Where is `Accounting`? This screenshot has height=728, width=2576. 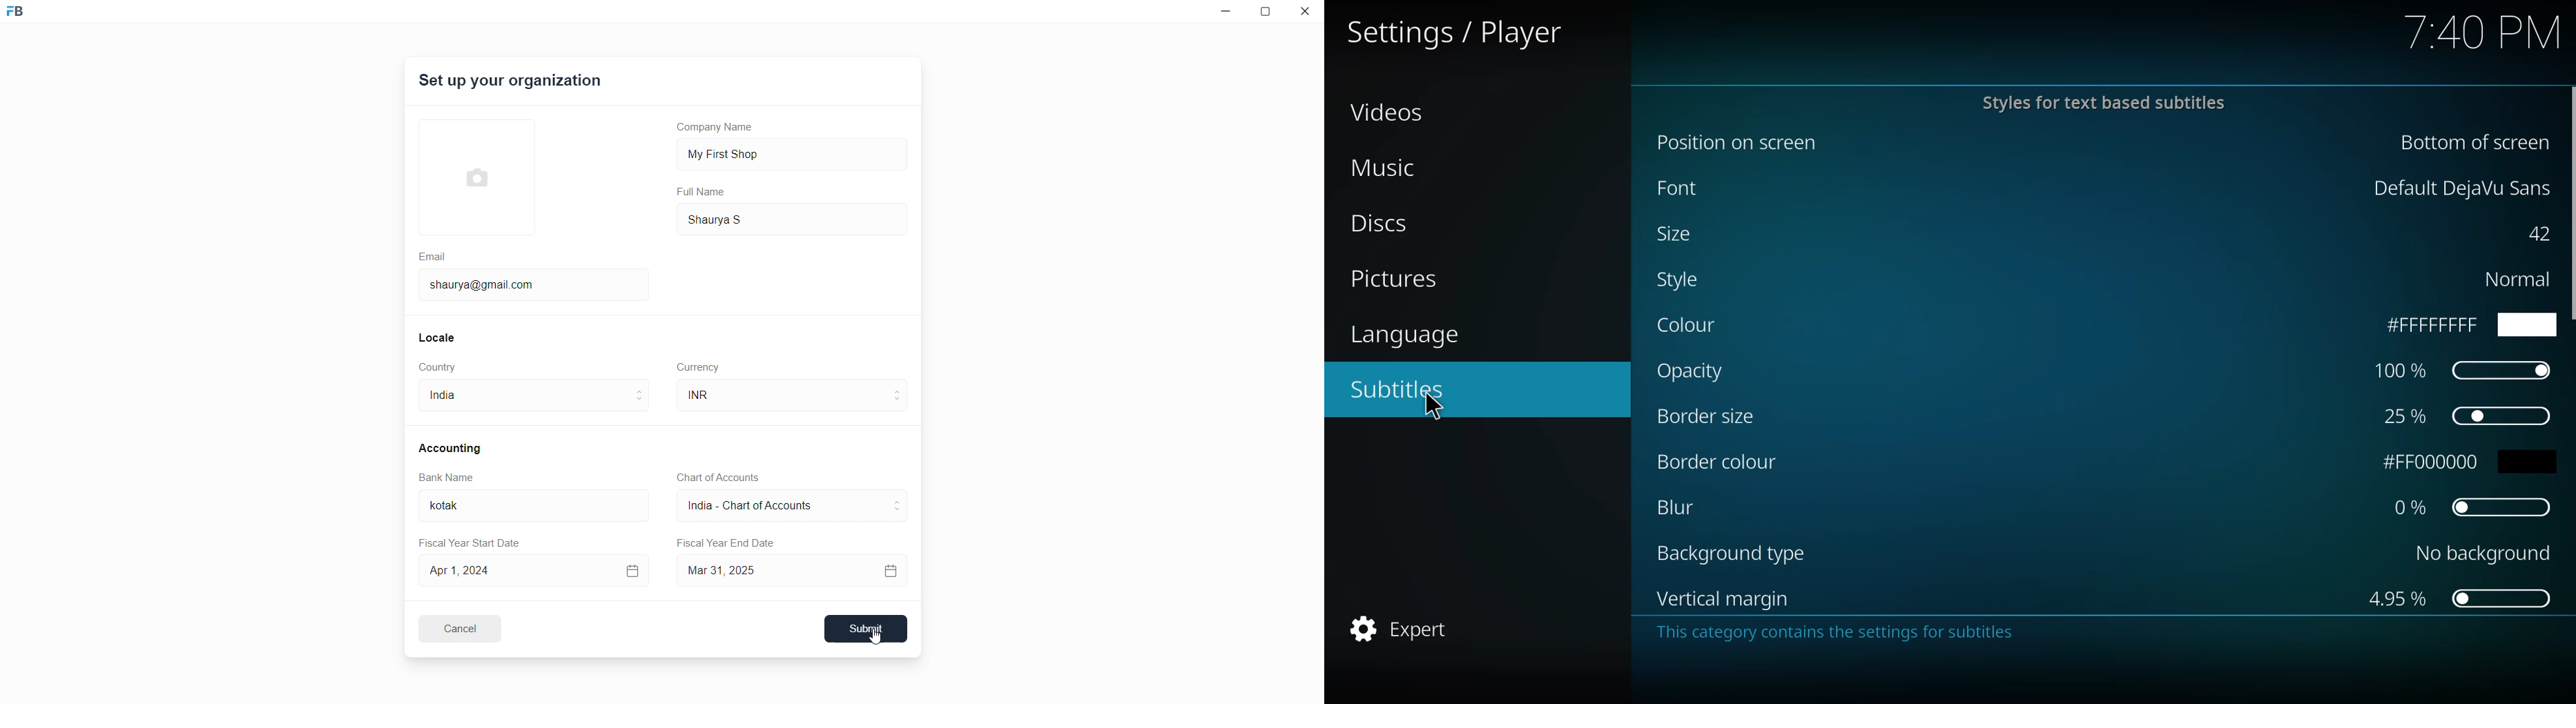 Accounting is located at coordinates (452, 447).